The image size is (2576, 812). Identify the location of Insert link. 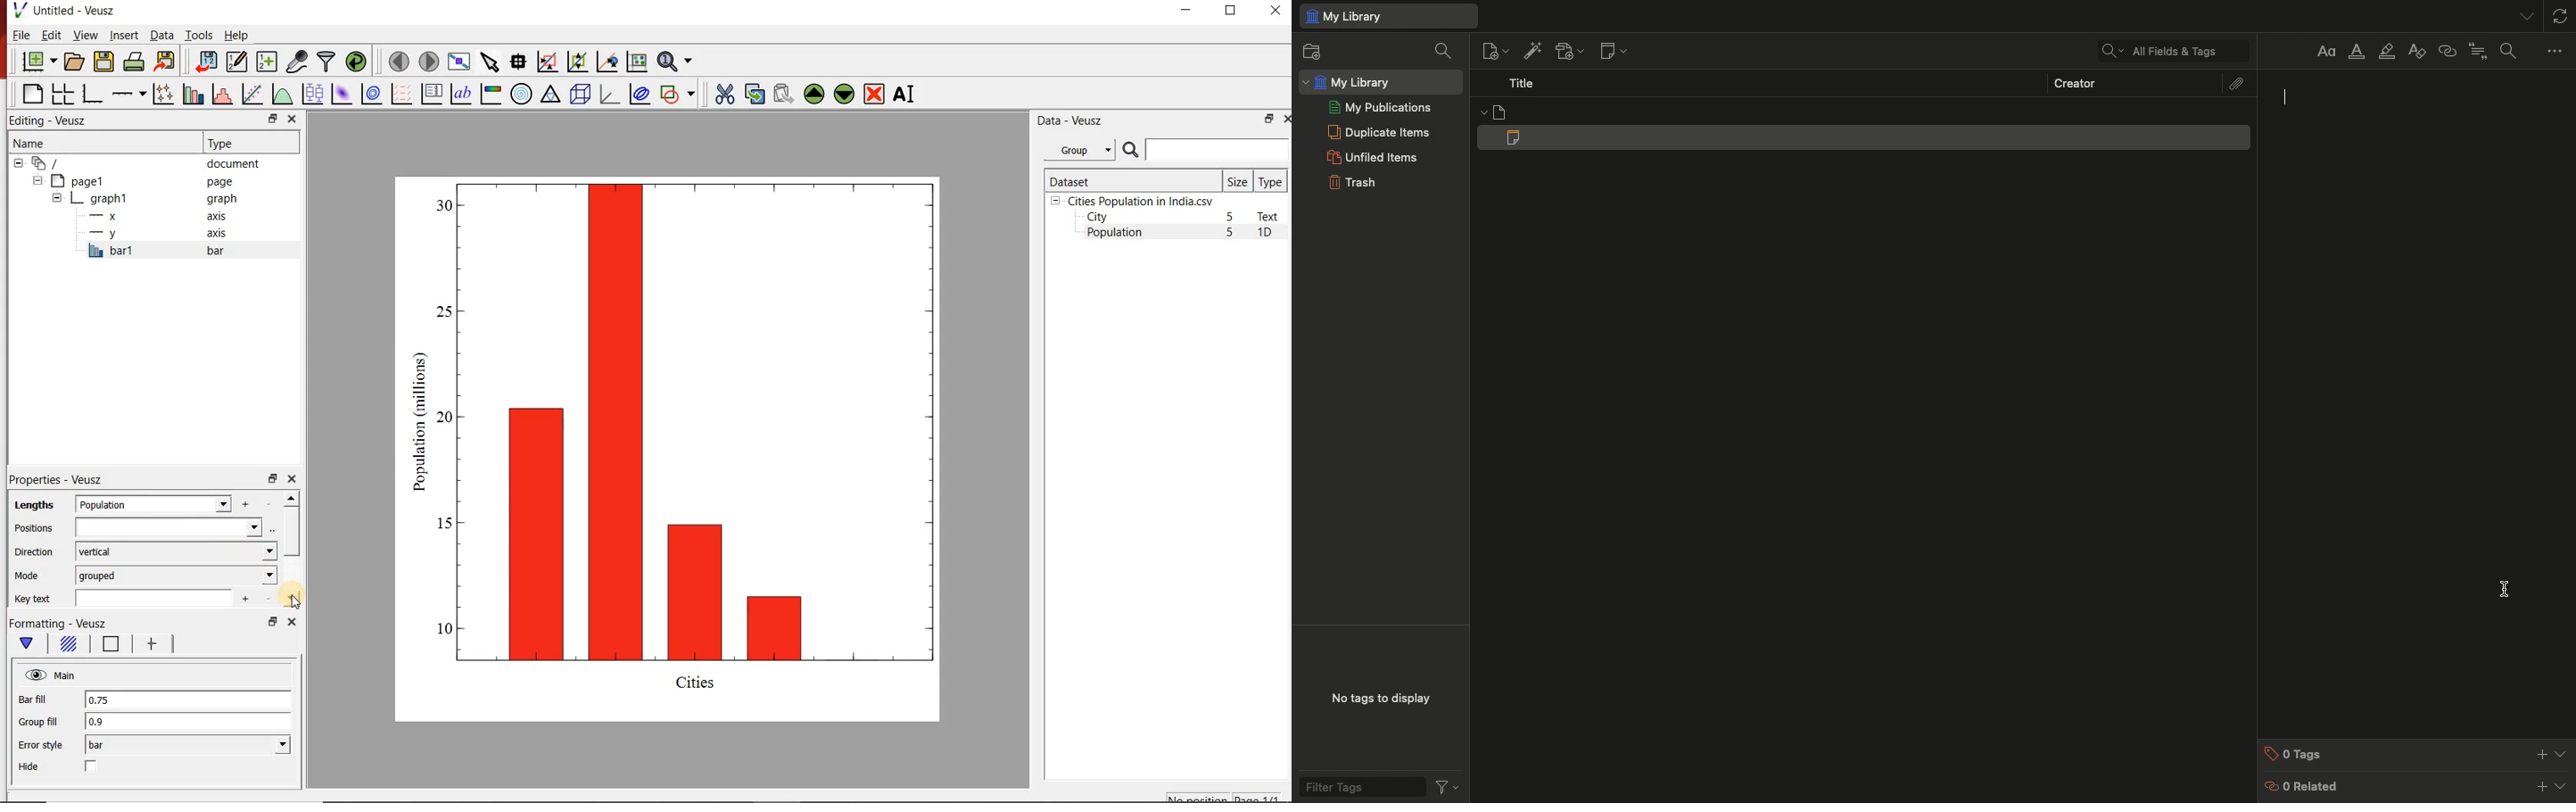
(2447, 52).